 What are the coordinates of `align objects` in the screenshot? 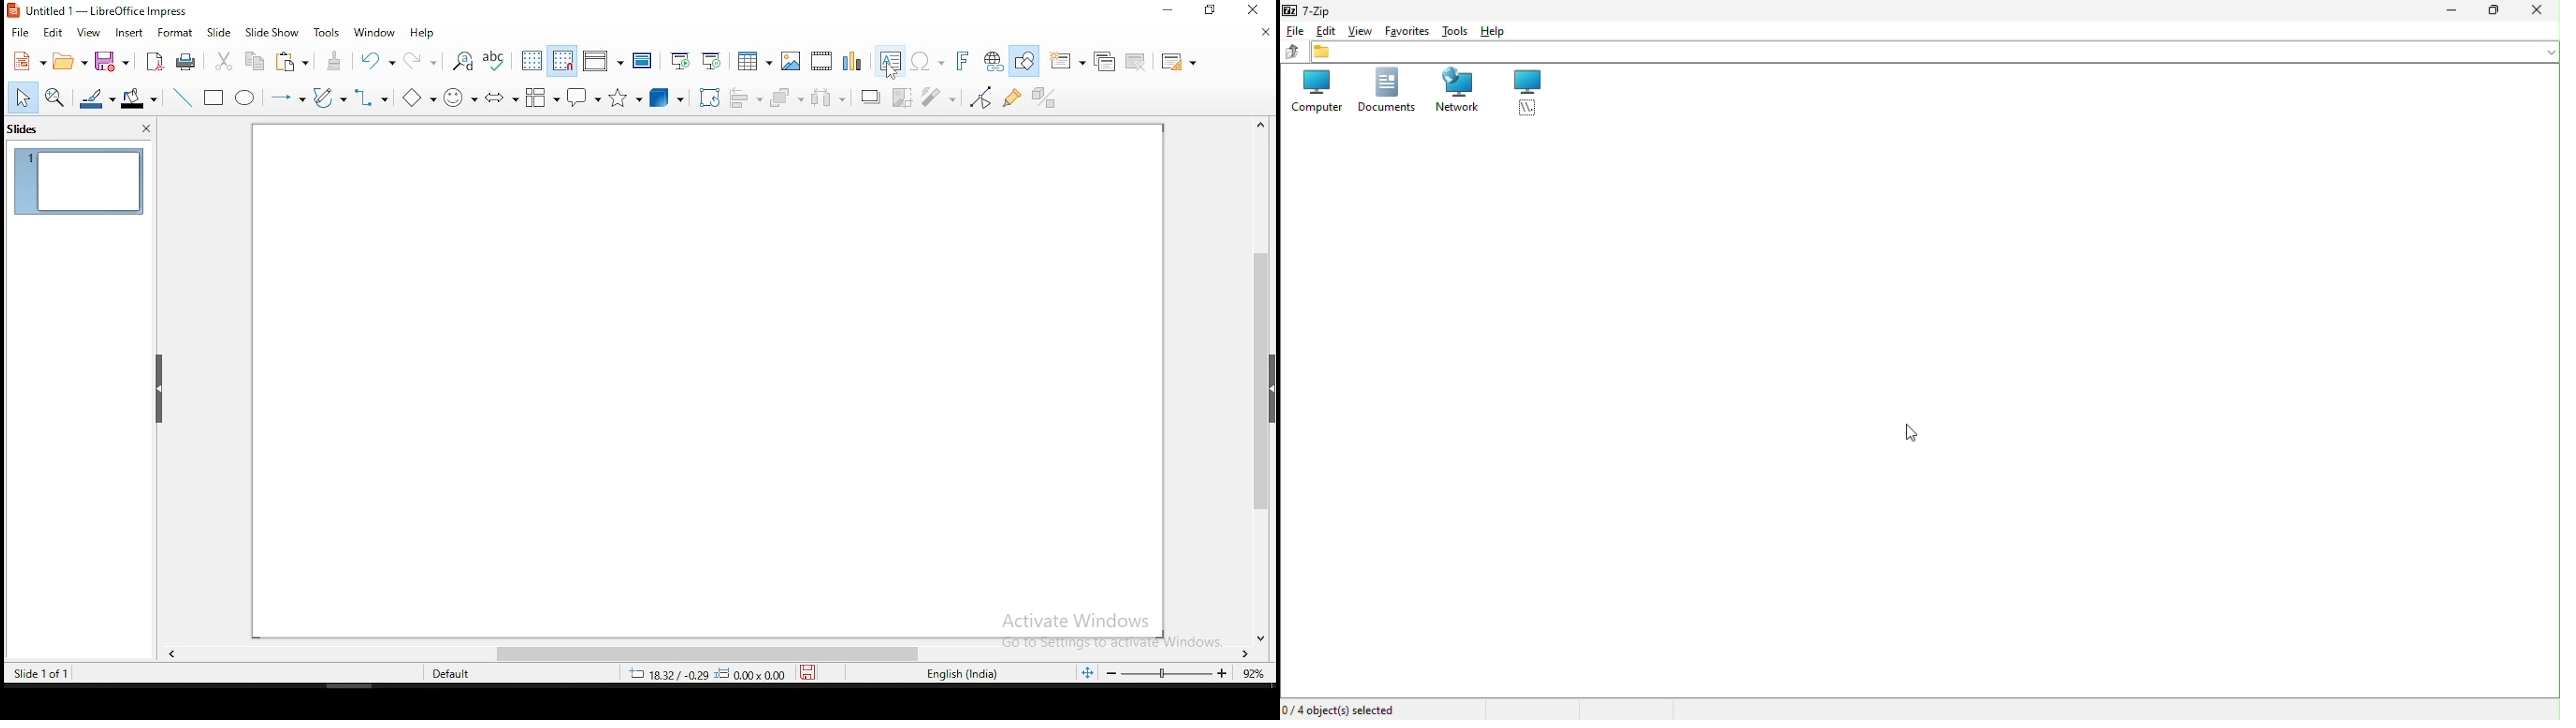 It's located at (742, 95).